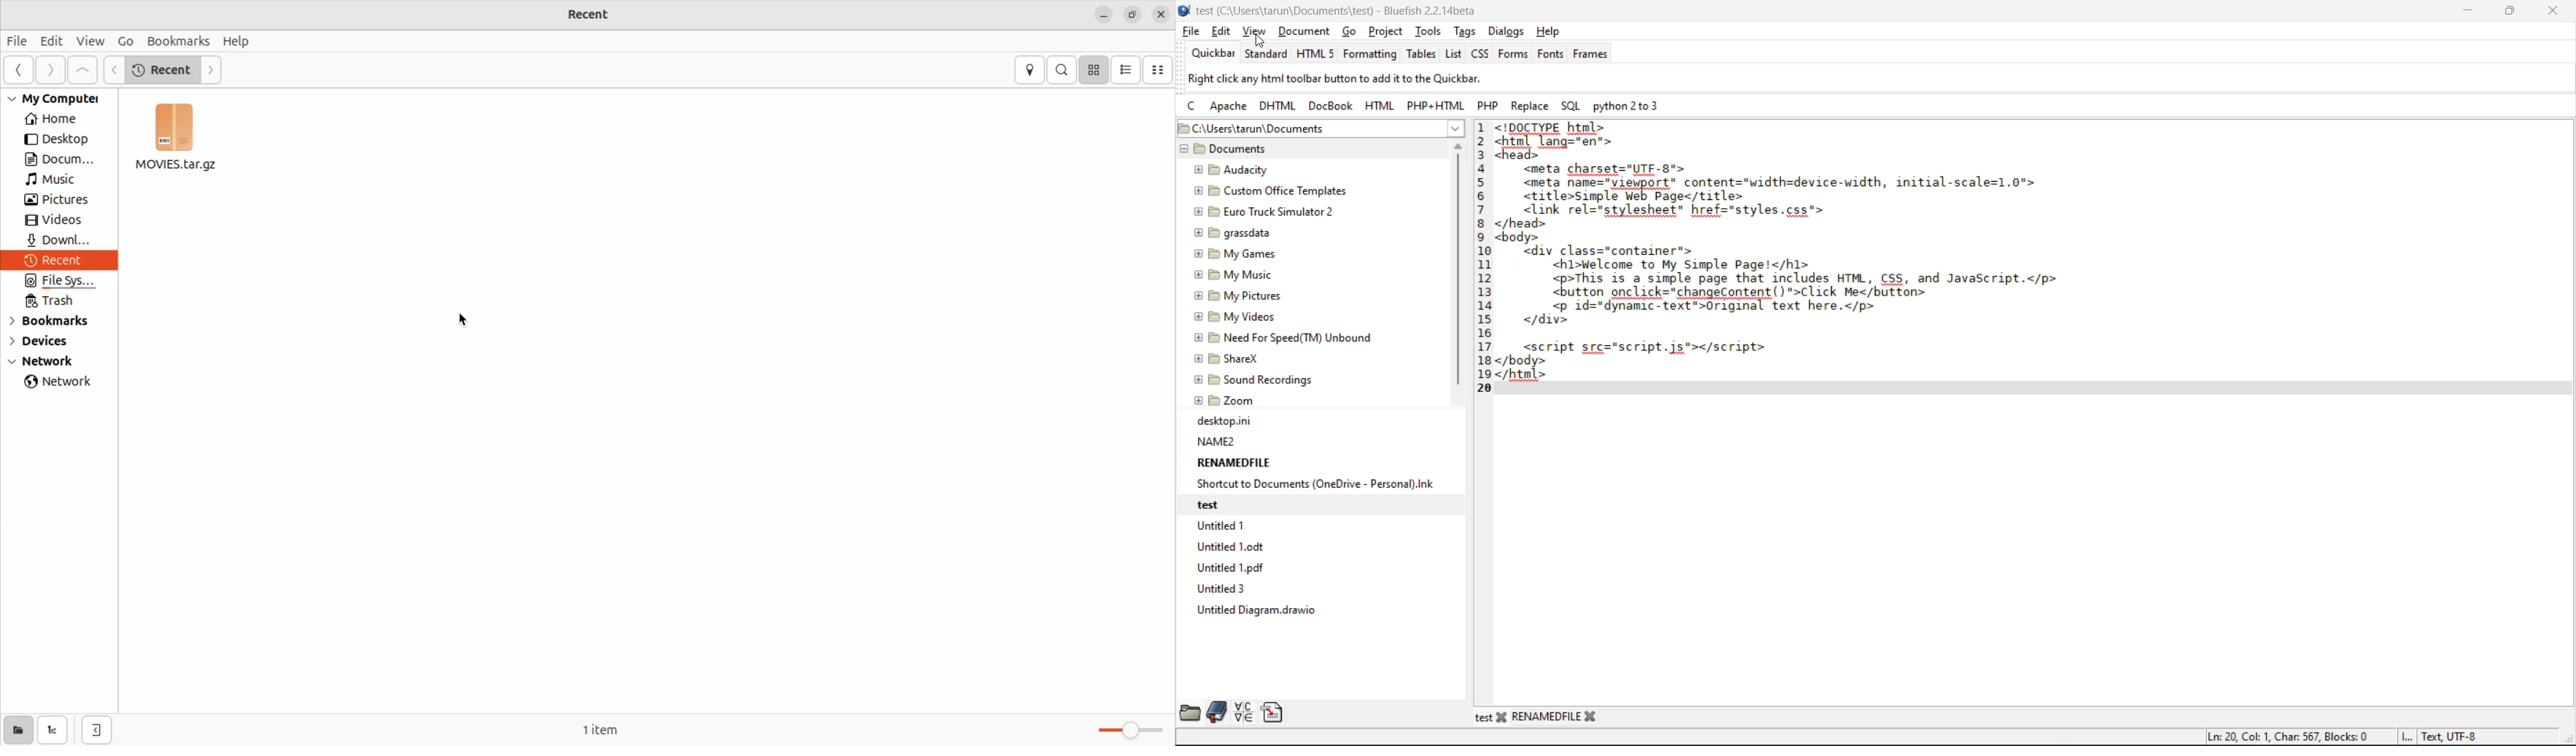  Describe the element at coordinates (1552, 55) in the screenshot. I see `fonts` at that location.